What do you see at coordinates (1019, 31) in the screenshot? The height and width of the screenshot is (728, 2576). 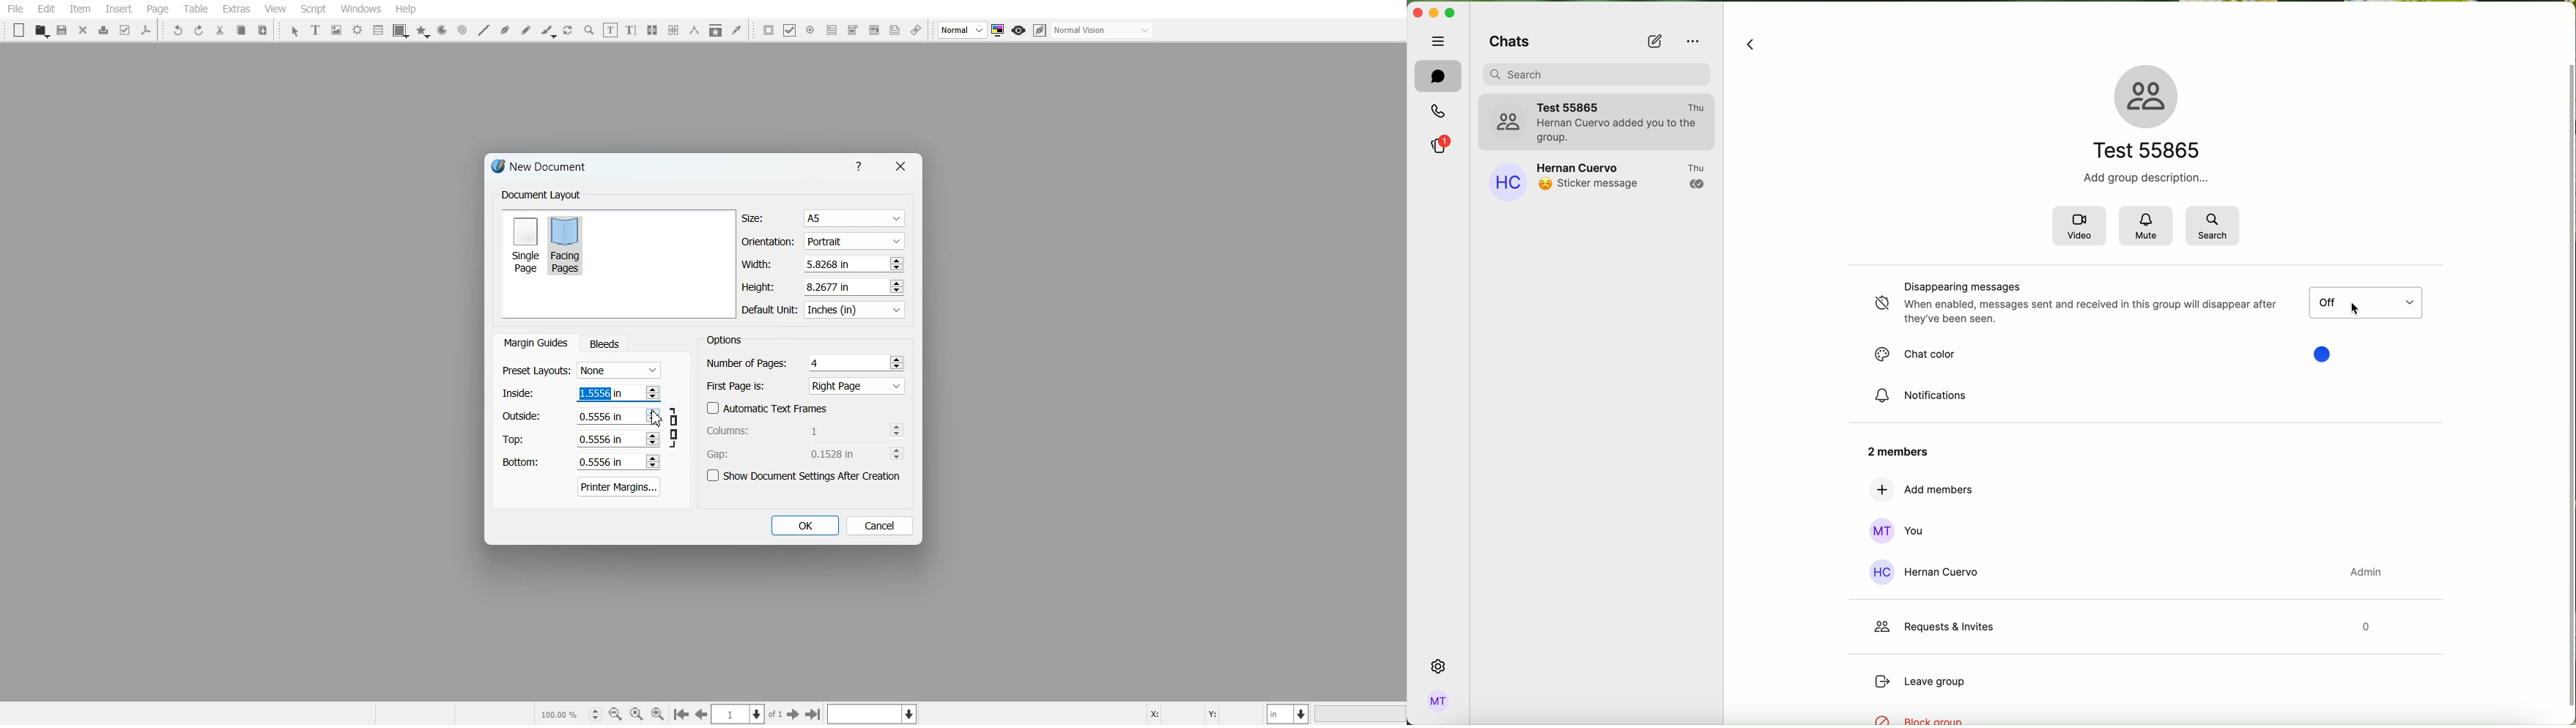 I see `Preview mode` at bounding box center [1019, 31].